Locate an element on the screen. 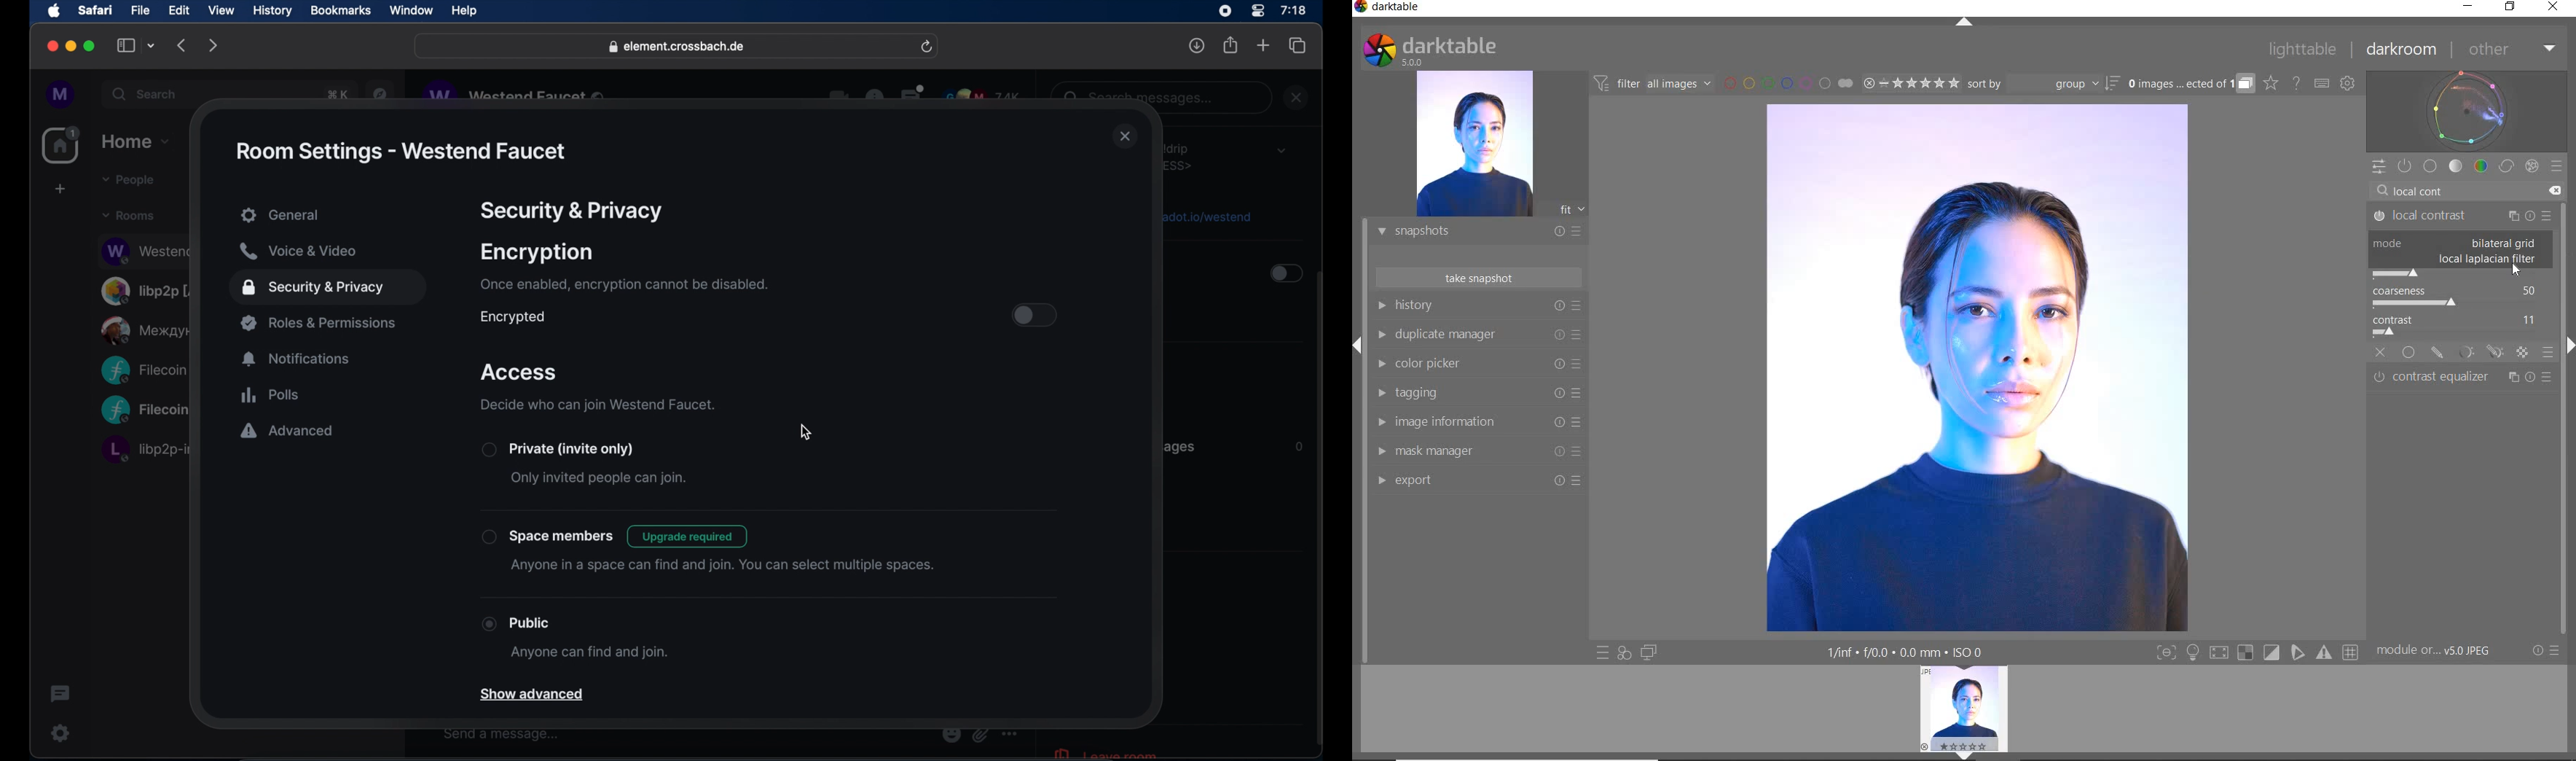 The width and height of the screenshot is (2576, 784). FILTER IMAGES BASED ON THEIR MODULE ORDER is located at coordinates (1653, 86).